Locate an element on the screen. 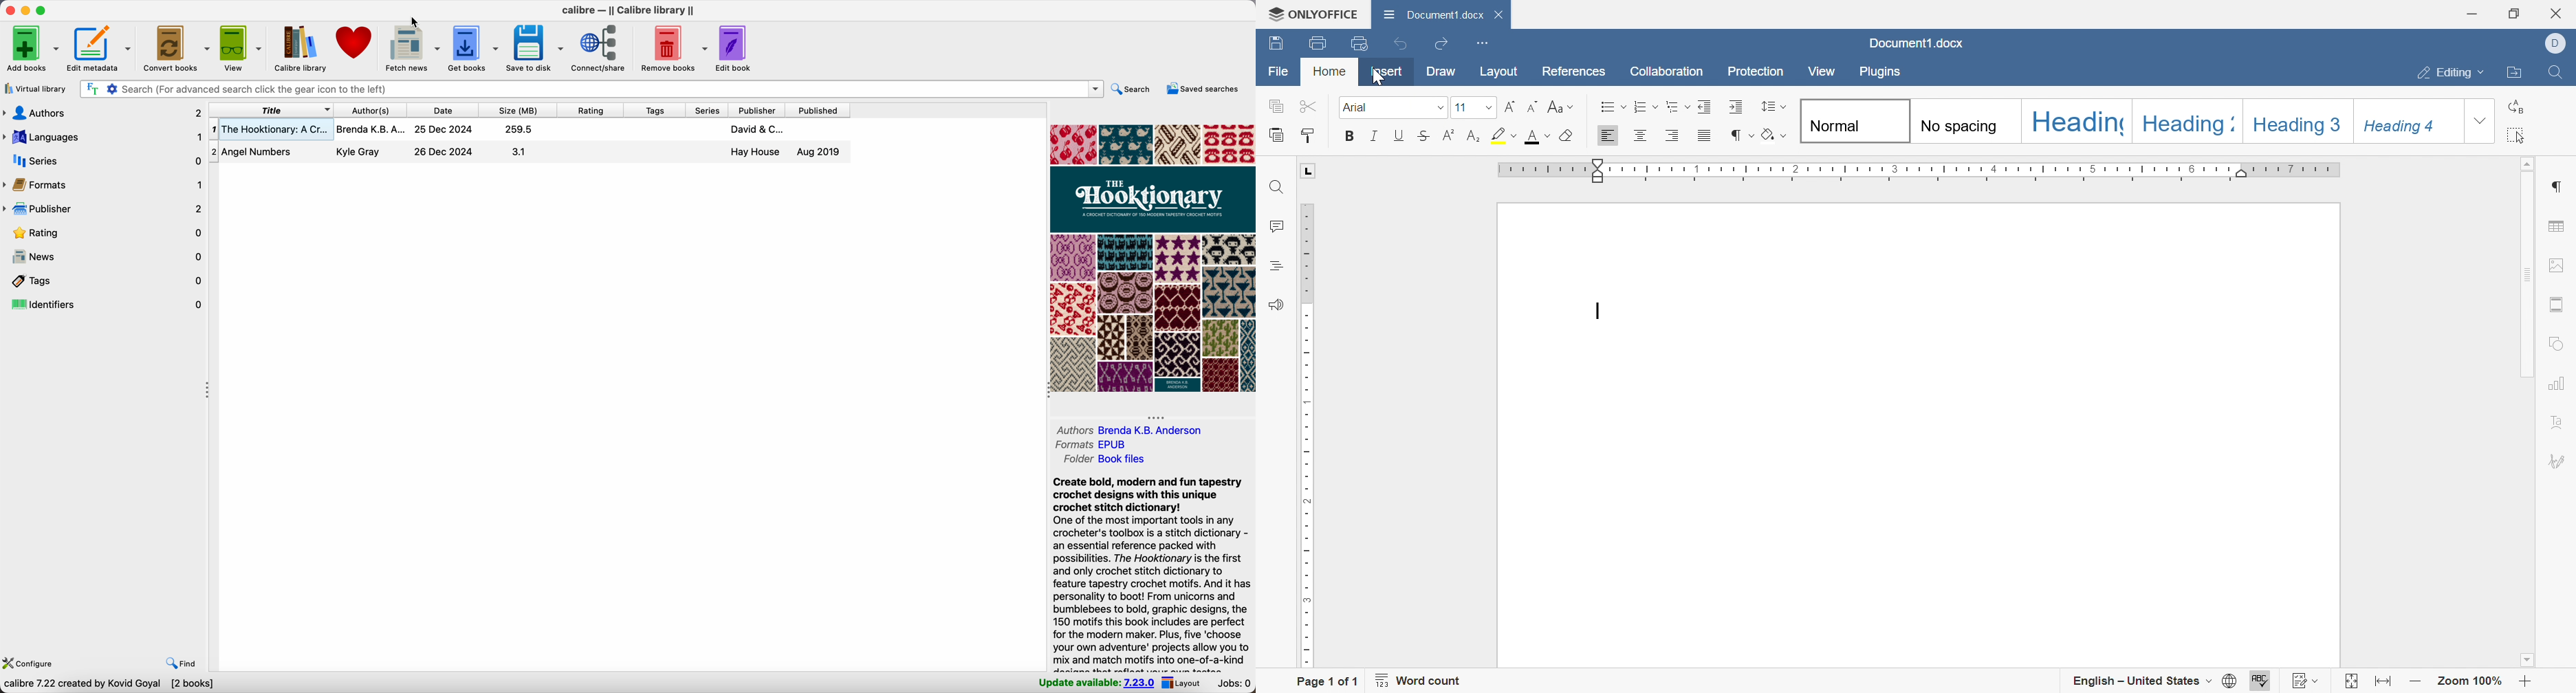 Image resolution: width=2576 pixels, height=700 pixels. Copy Style is located at coordinates (1309, 139).